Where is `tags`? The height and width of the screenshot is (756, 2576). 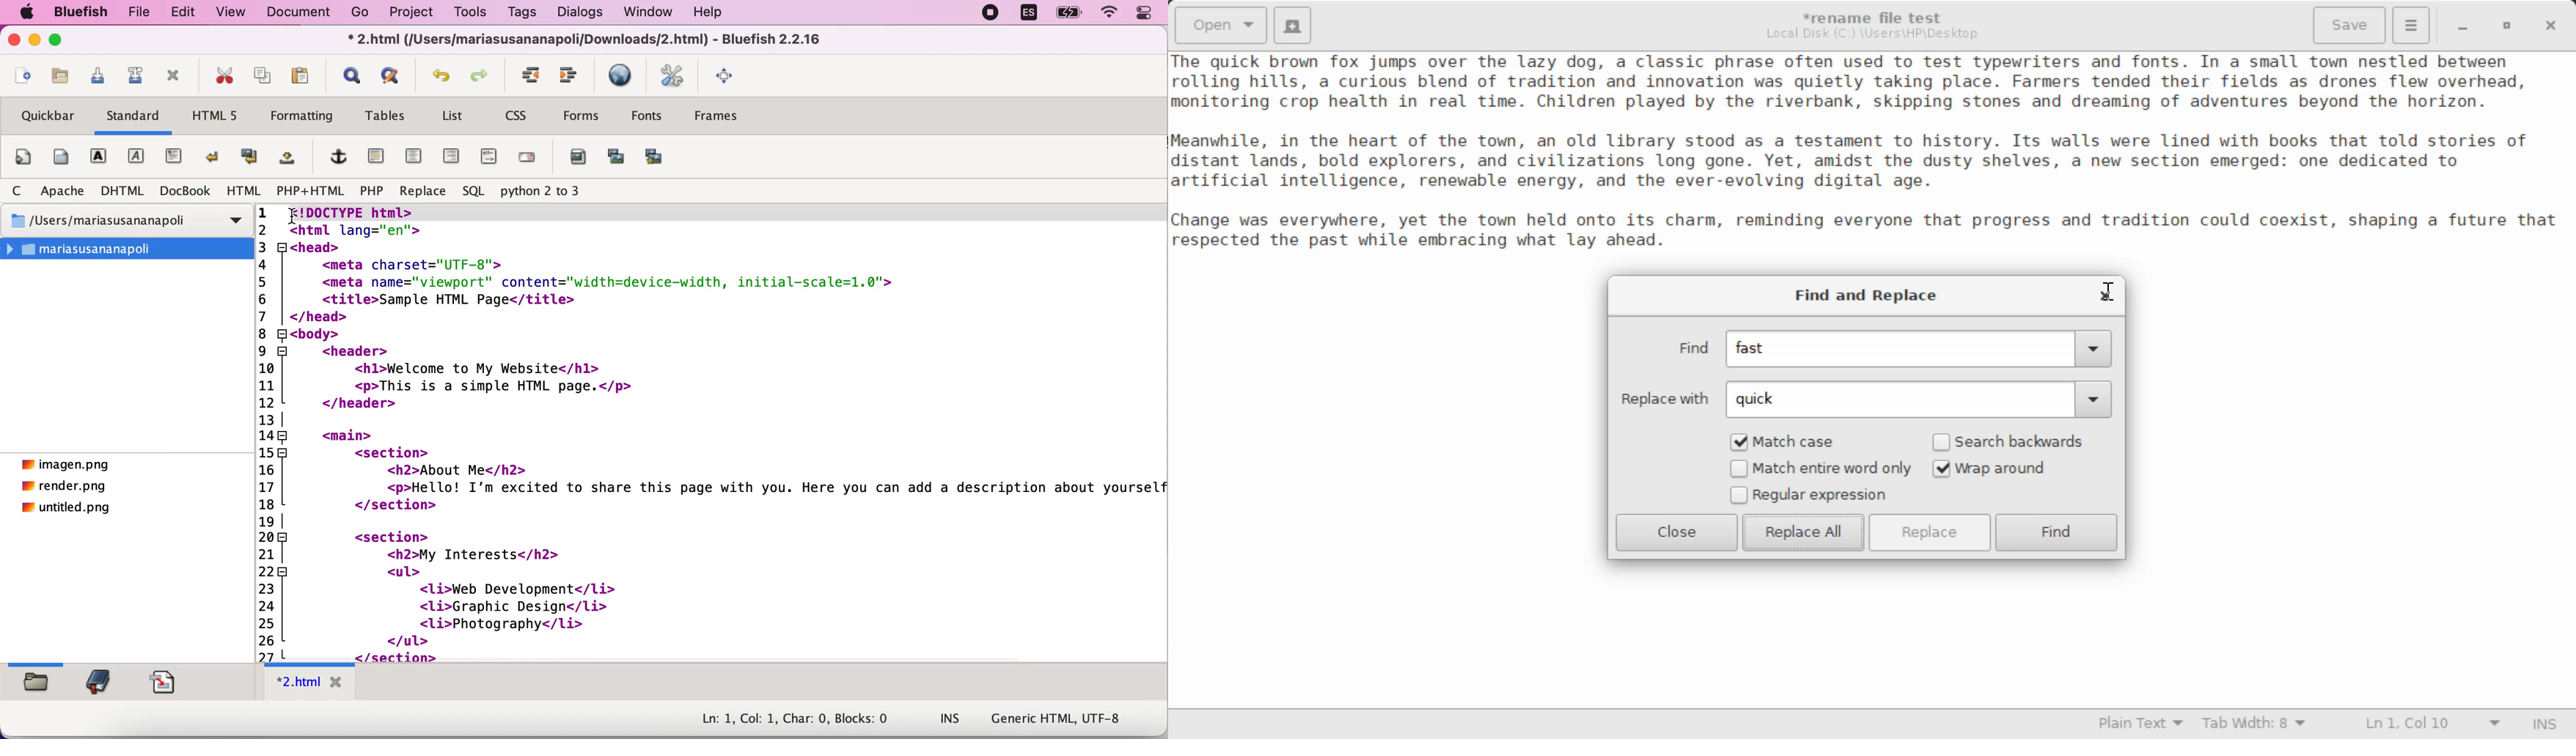 tags is located at coordinates (523, 13).